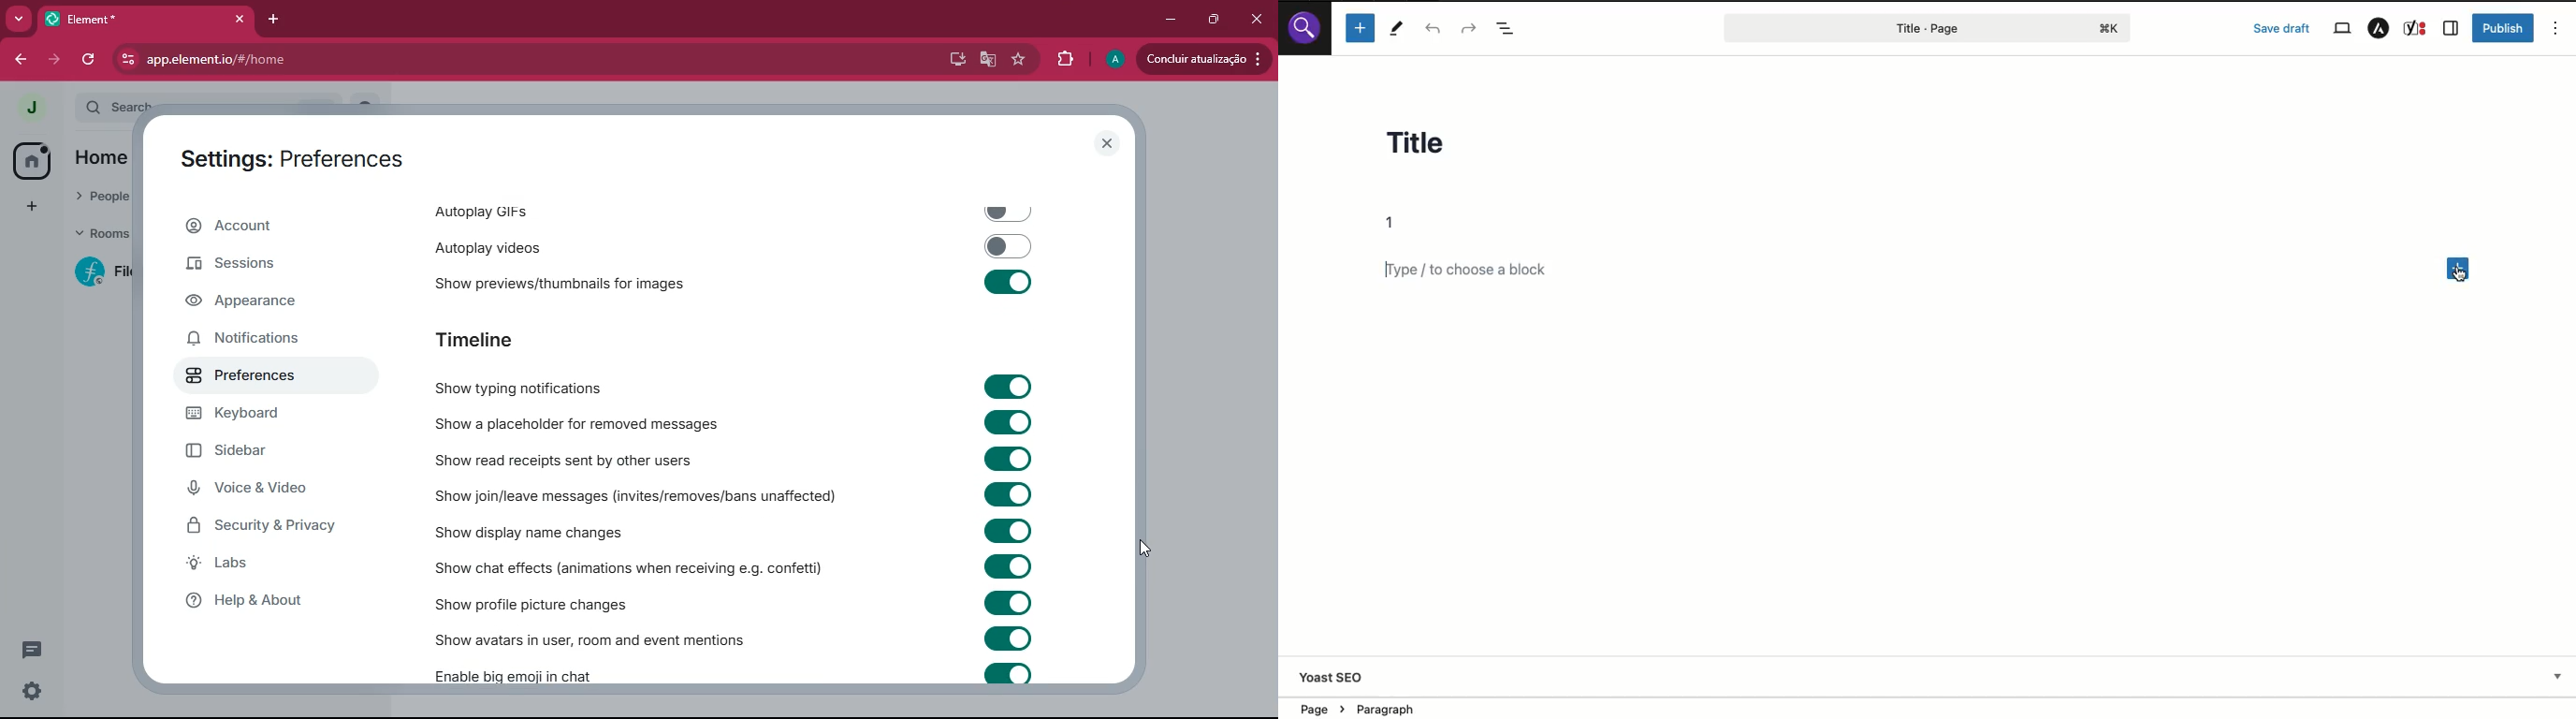  I want to click on close, so click(1254, 18).